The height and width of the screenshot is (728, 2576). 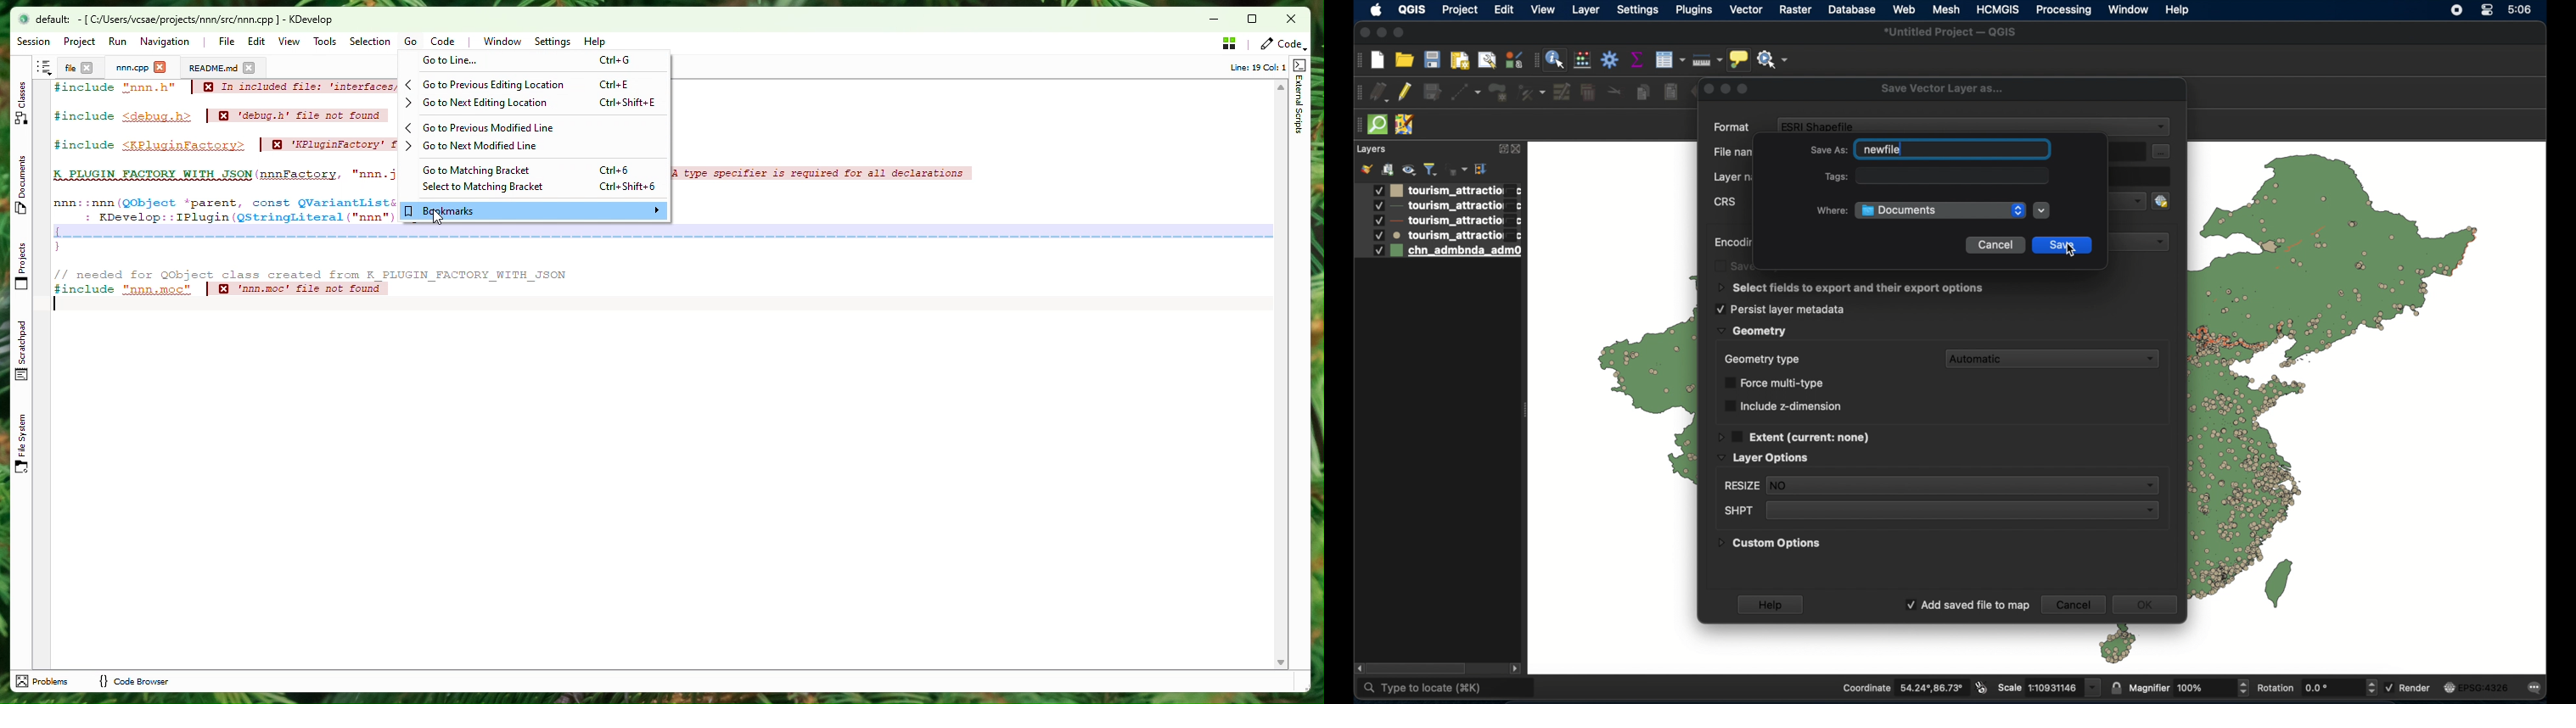 What do you see at coordinates (1795, 435) in the screenshot?
I see `extent` at bounding box center [1795, 435].